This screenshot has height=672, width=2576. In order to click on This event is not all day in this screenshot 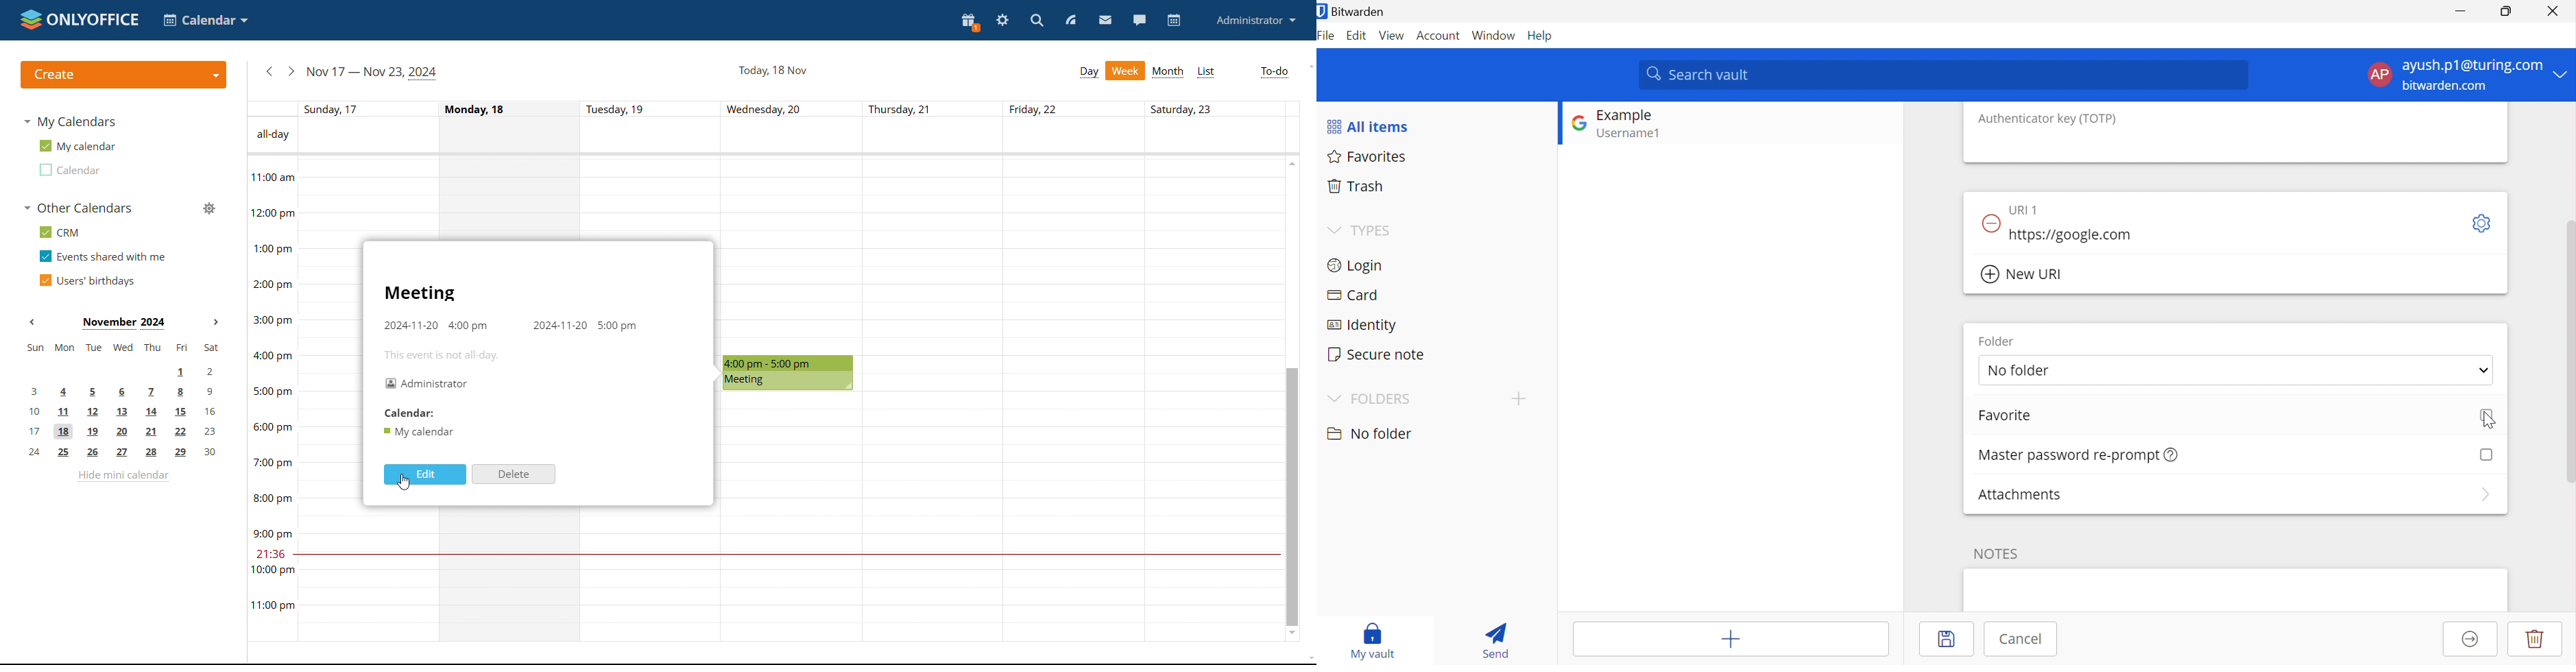, I will do `click(446, 355)`.